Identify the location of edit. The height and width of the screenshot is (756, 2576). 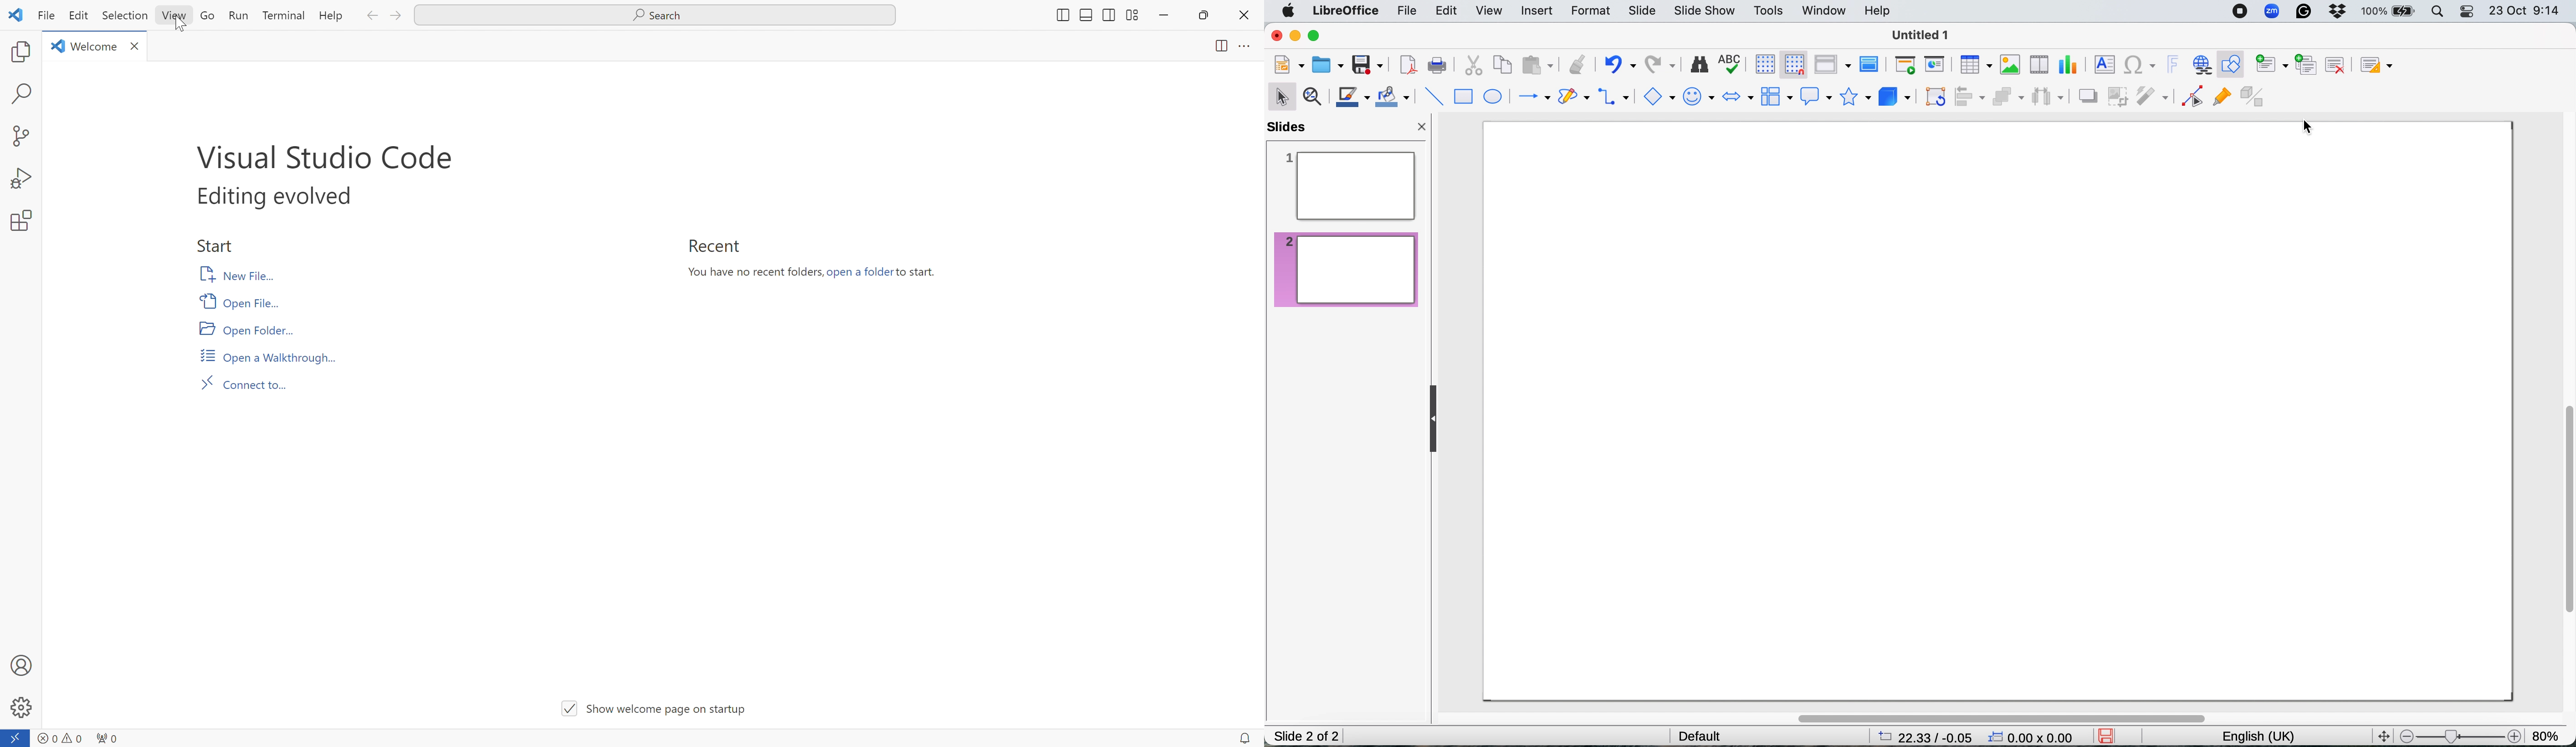
(1449, 12).